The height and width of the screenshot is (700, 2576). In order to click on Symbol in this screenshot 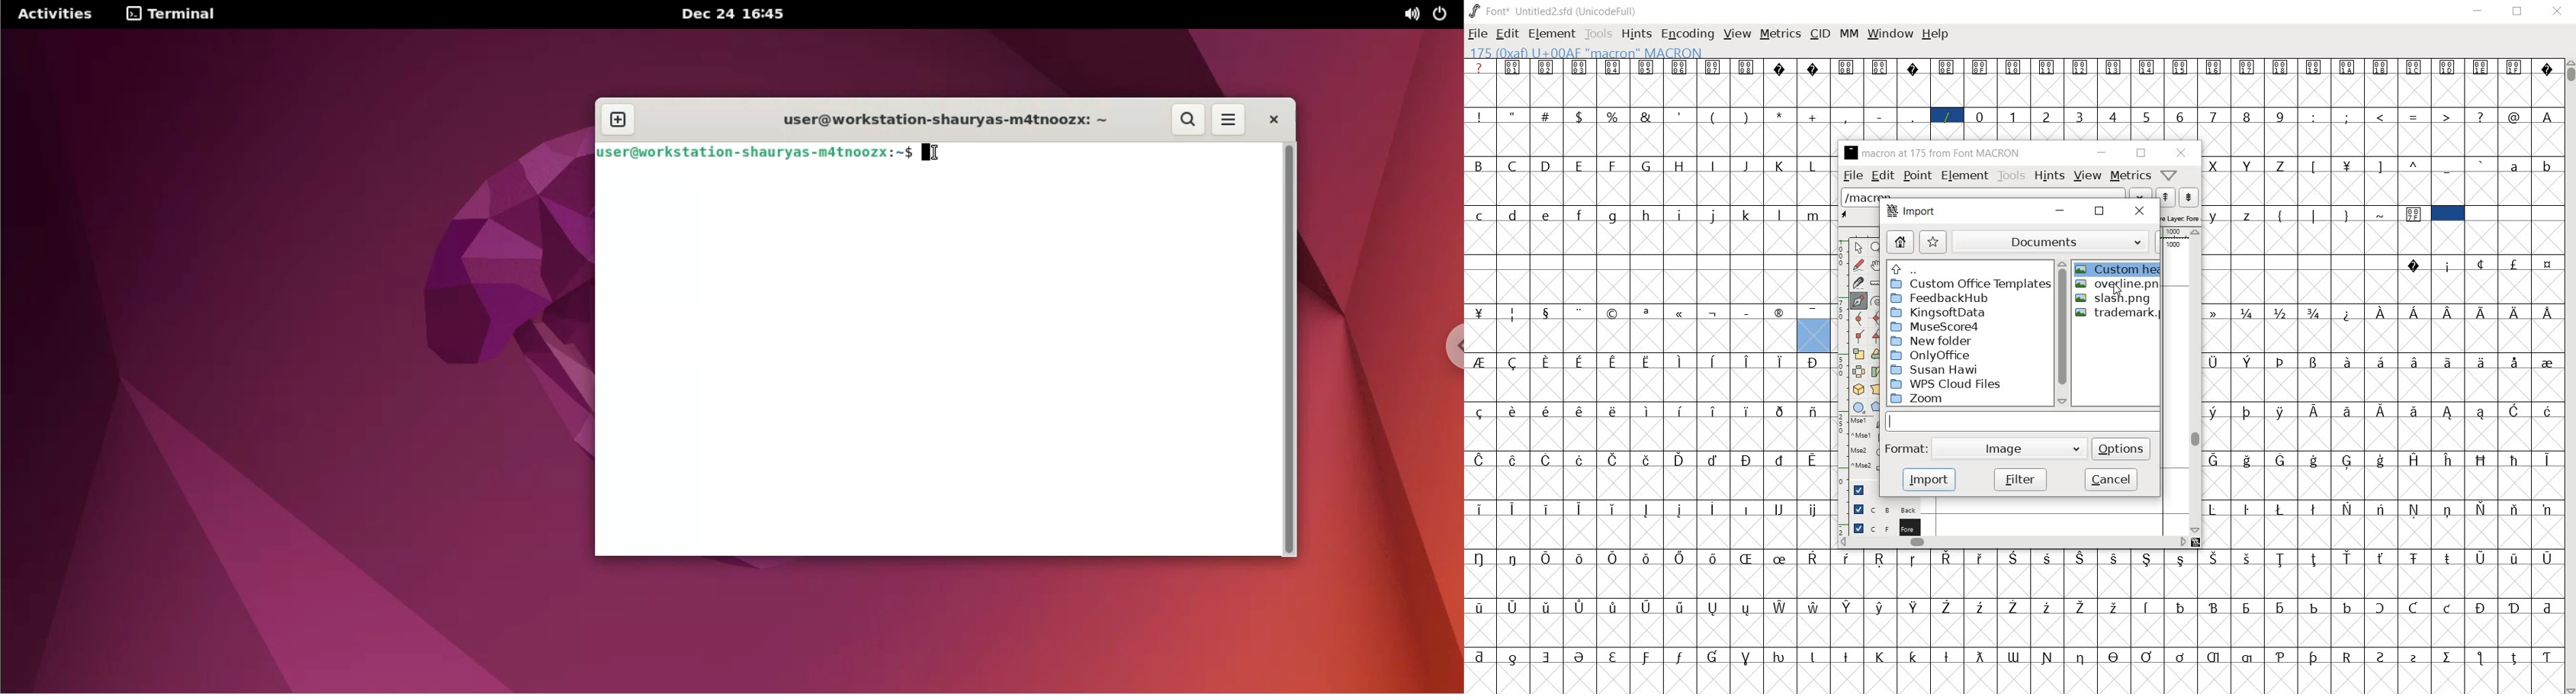, I will do `click(1515, 508)`.